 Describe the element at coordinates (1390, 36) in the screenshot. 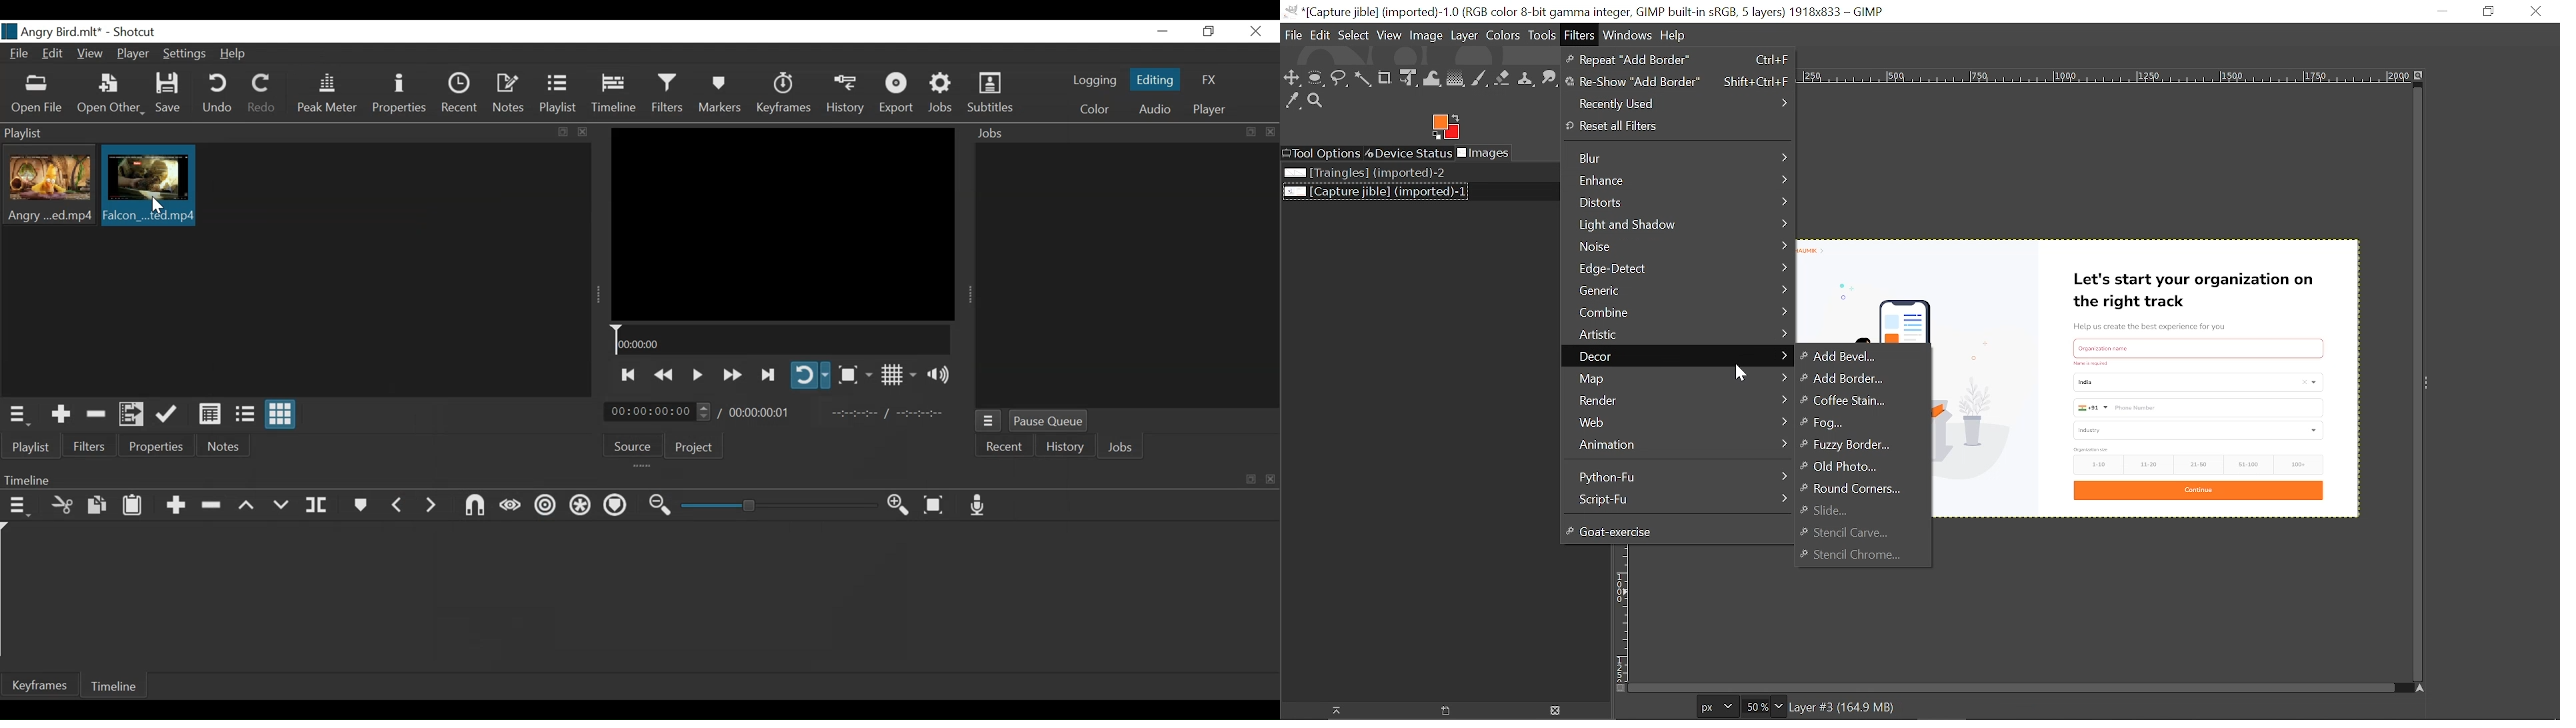

I see `View` at that location.